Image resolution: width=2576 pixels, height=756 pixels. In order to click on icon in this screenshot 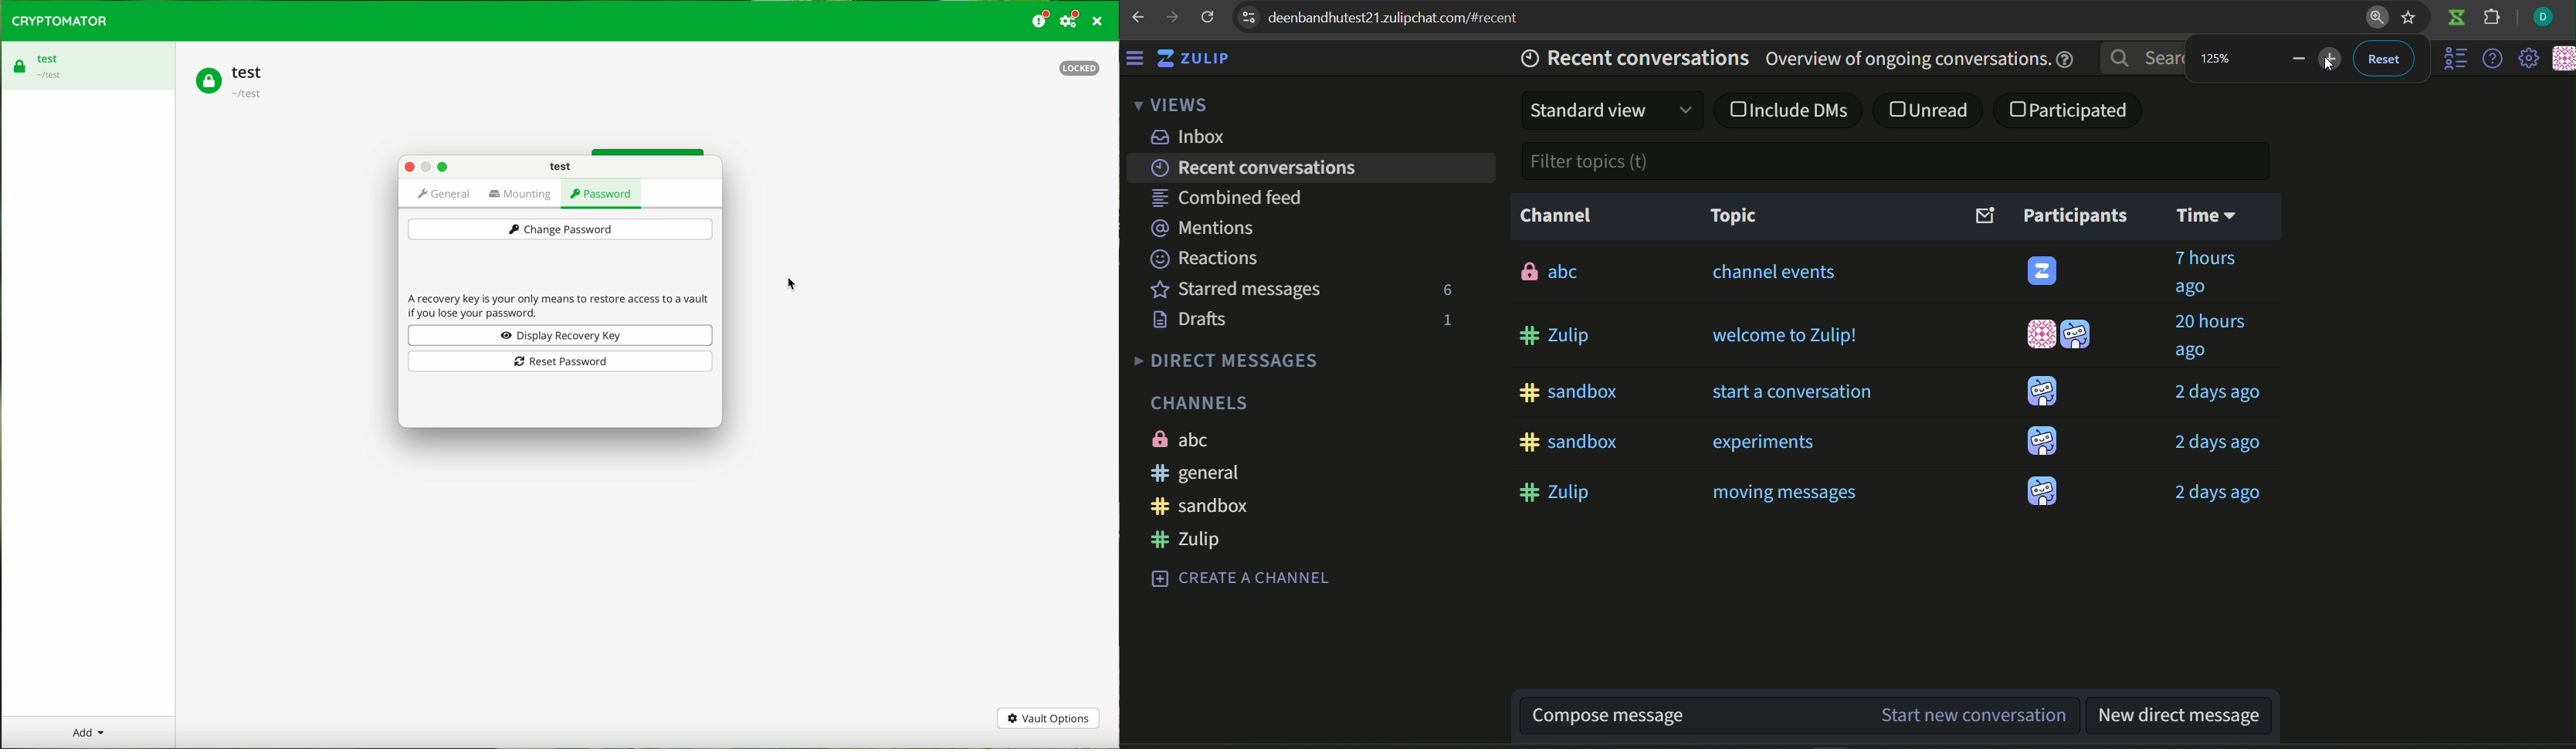, I will do `click(2043, 490)`.